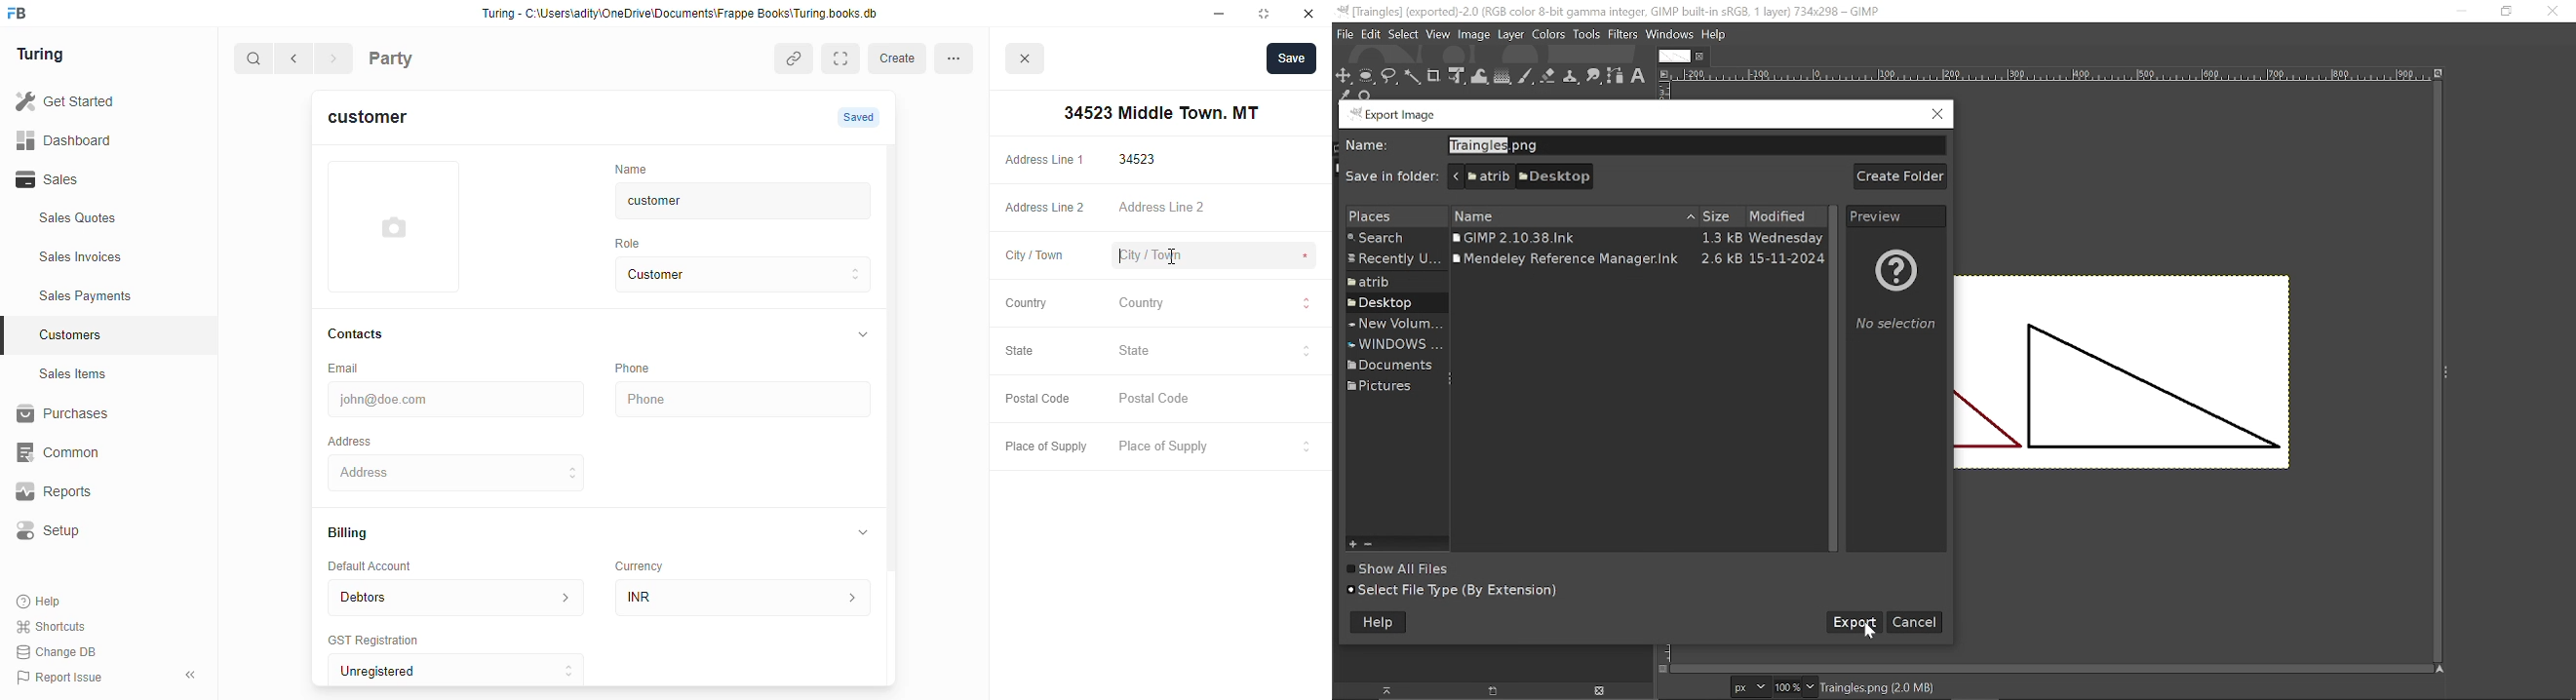  Describe the element at coordinates (1218, 159) in the screenshot. I see `34523` at that location.